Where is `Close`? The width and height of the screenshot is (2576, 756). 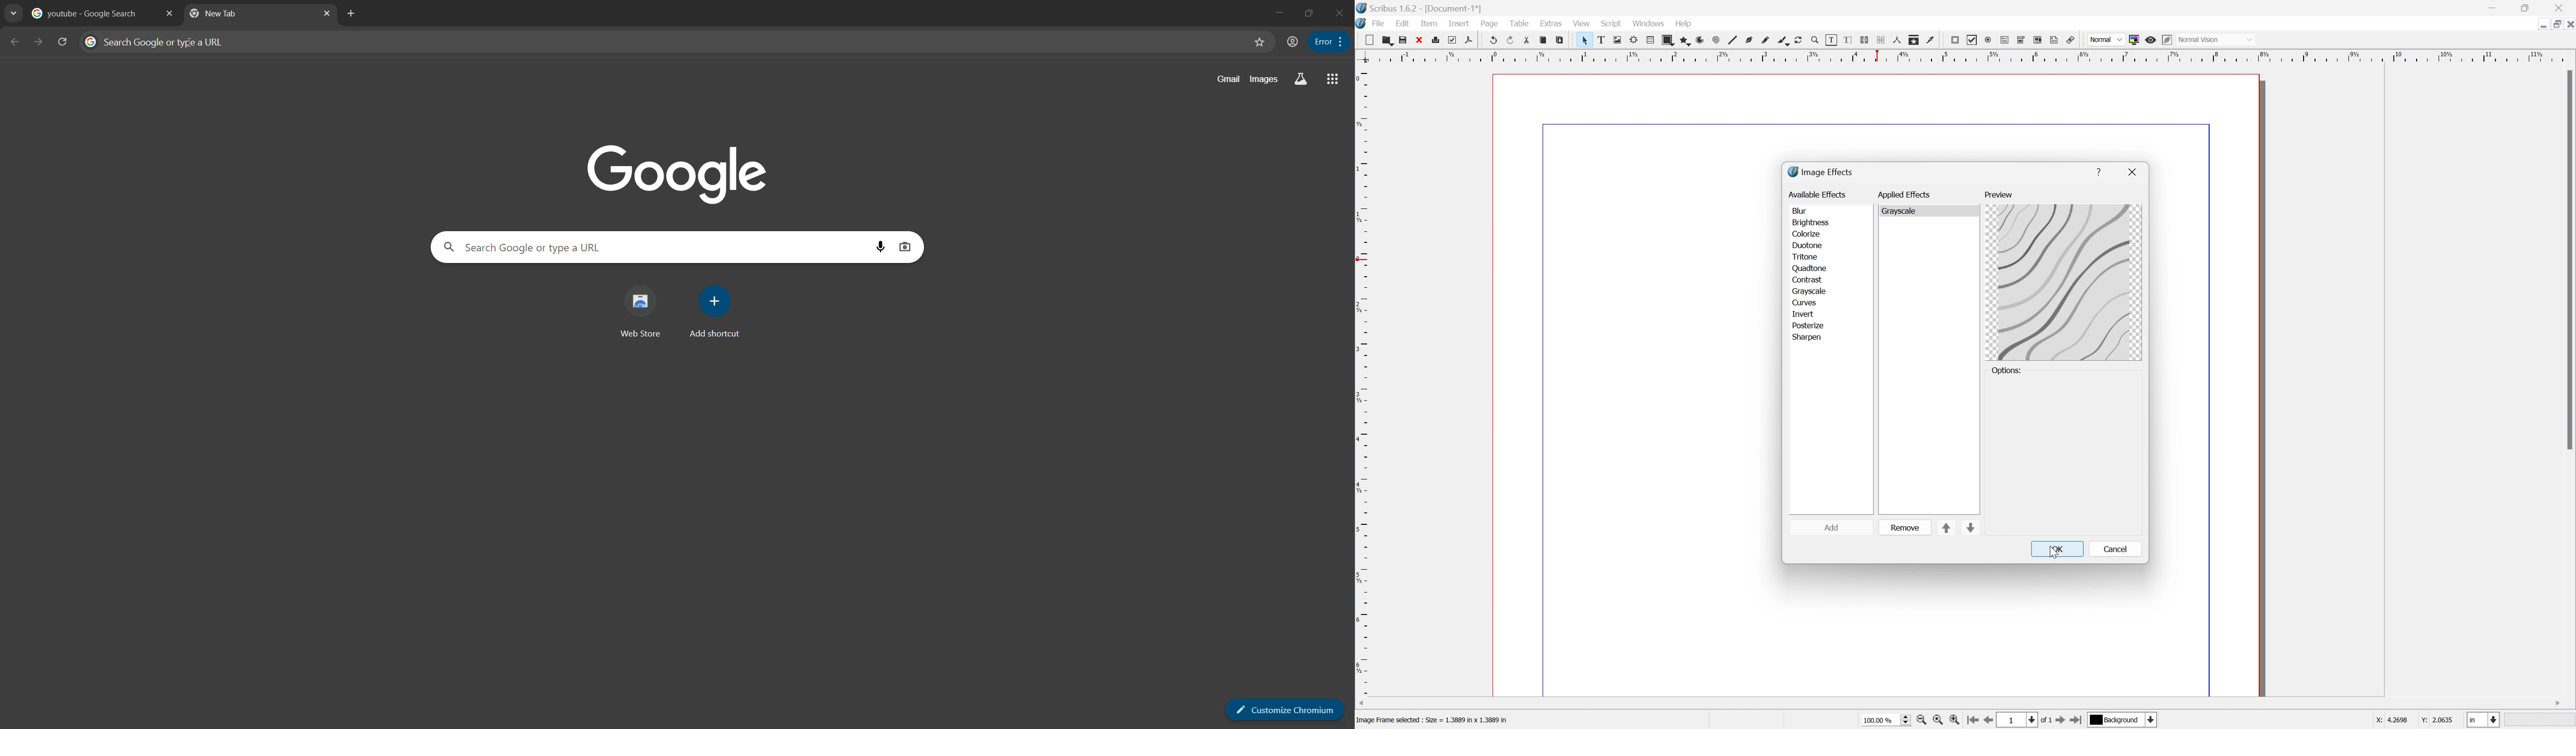 Close is located at coordinates (2569, 24).